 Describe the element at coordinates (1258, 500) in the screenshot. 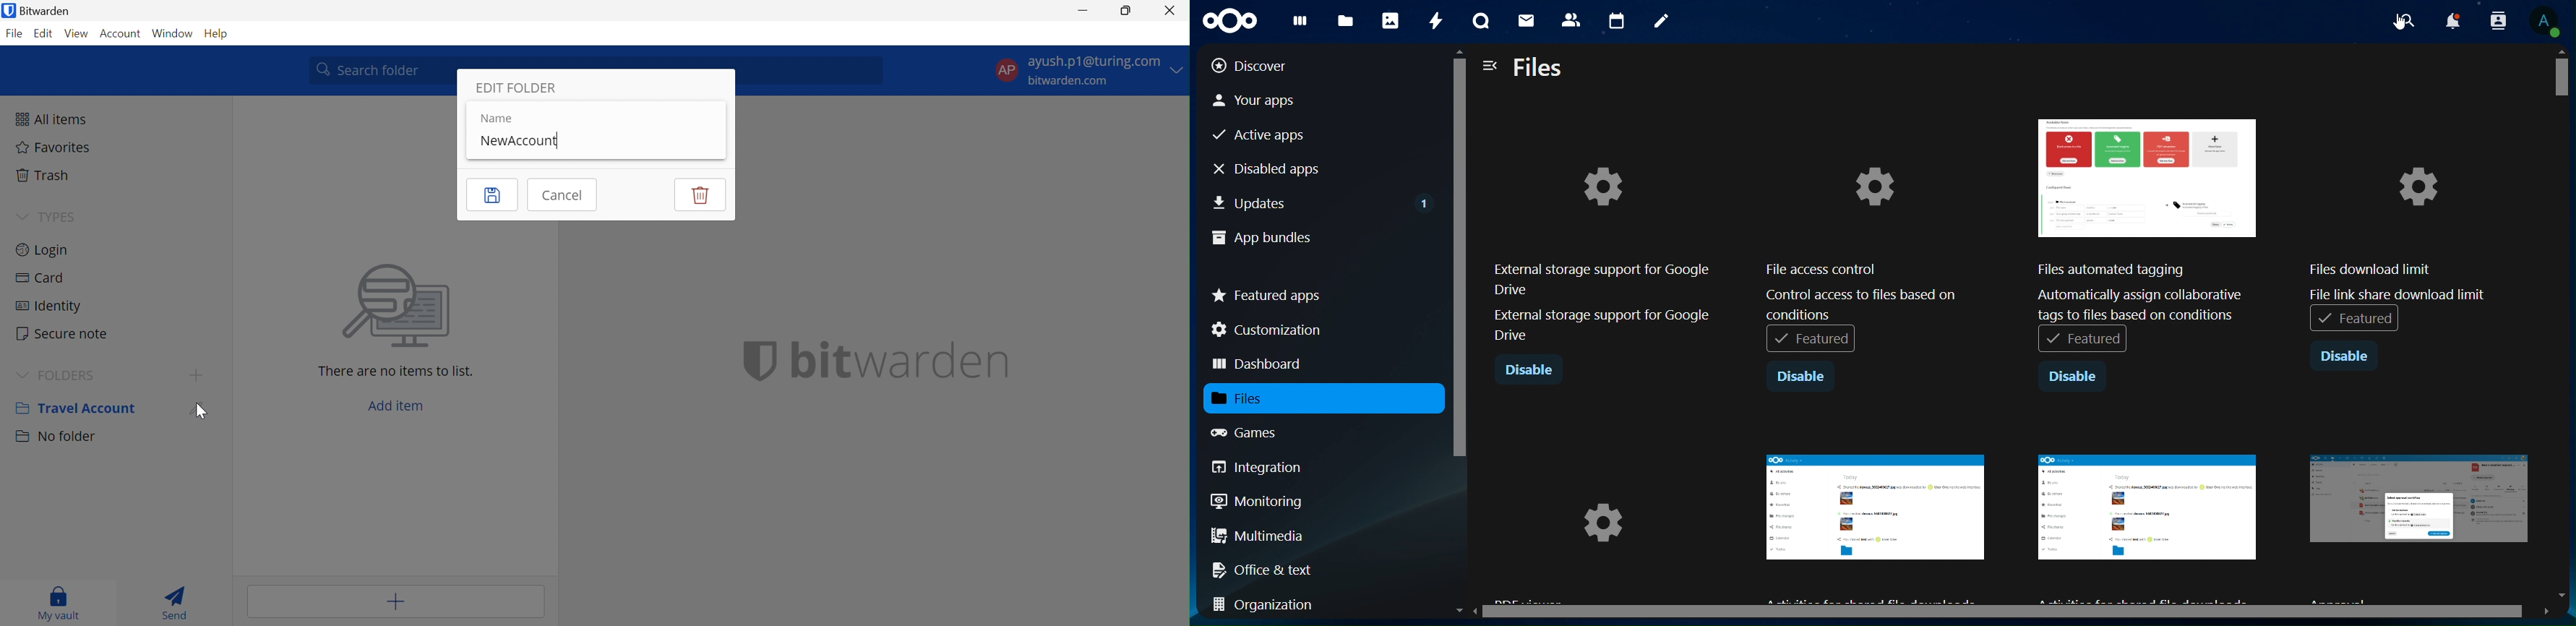

I see `monitoring` at that location.